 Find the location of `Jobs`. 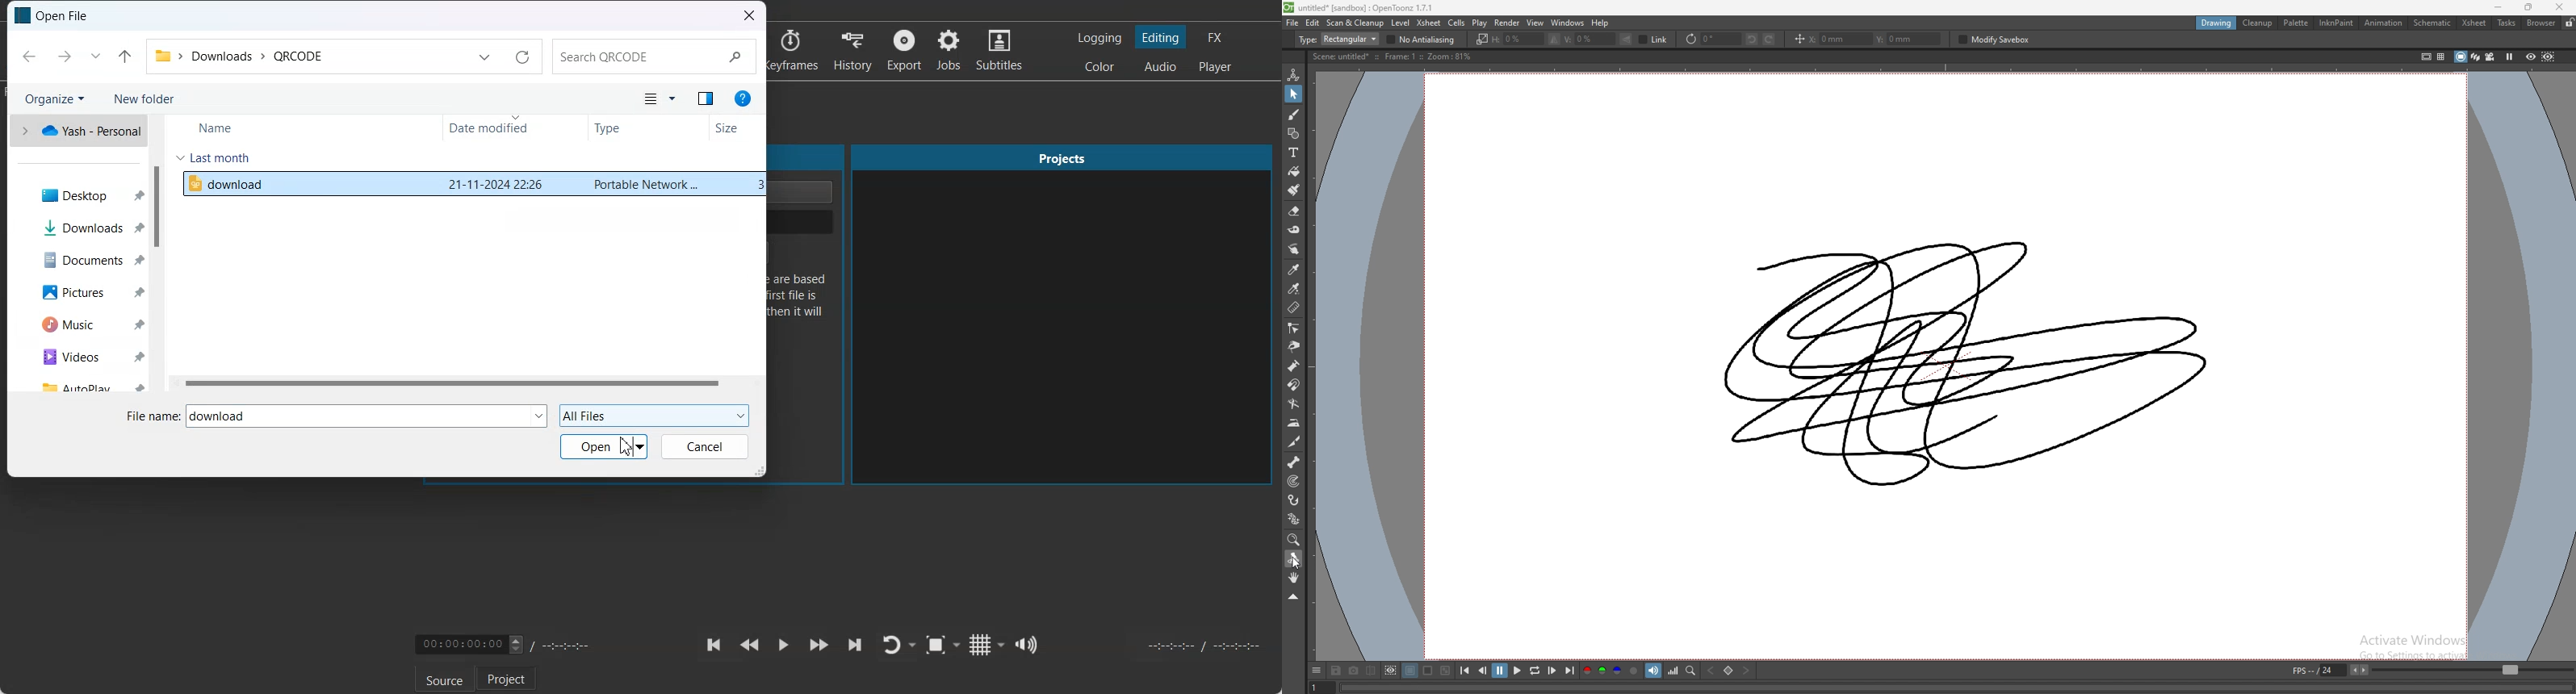

Jobs is located at coordinates (950, 50).